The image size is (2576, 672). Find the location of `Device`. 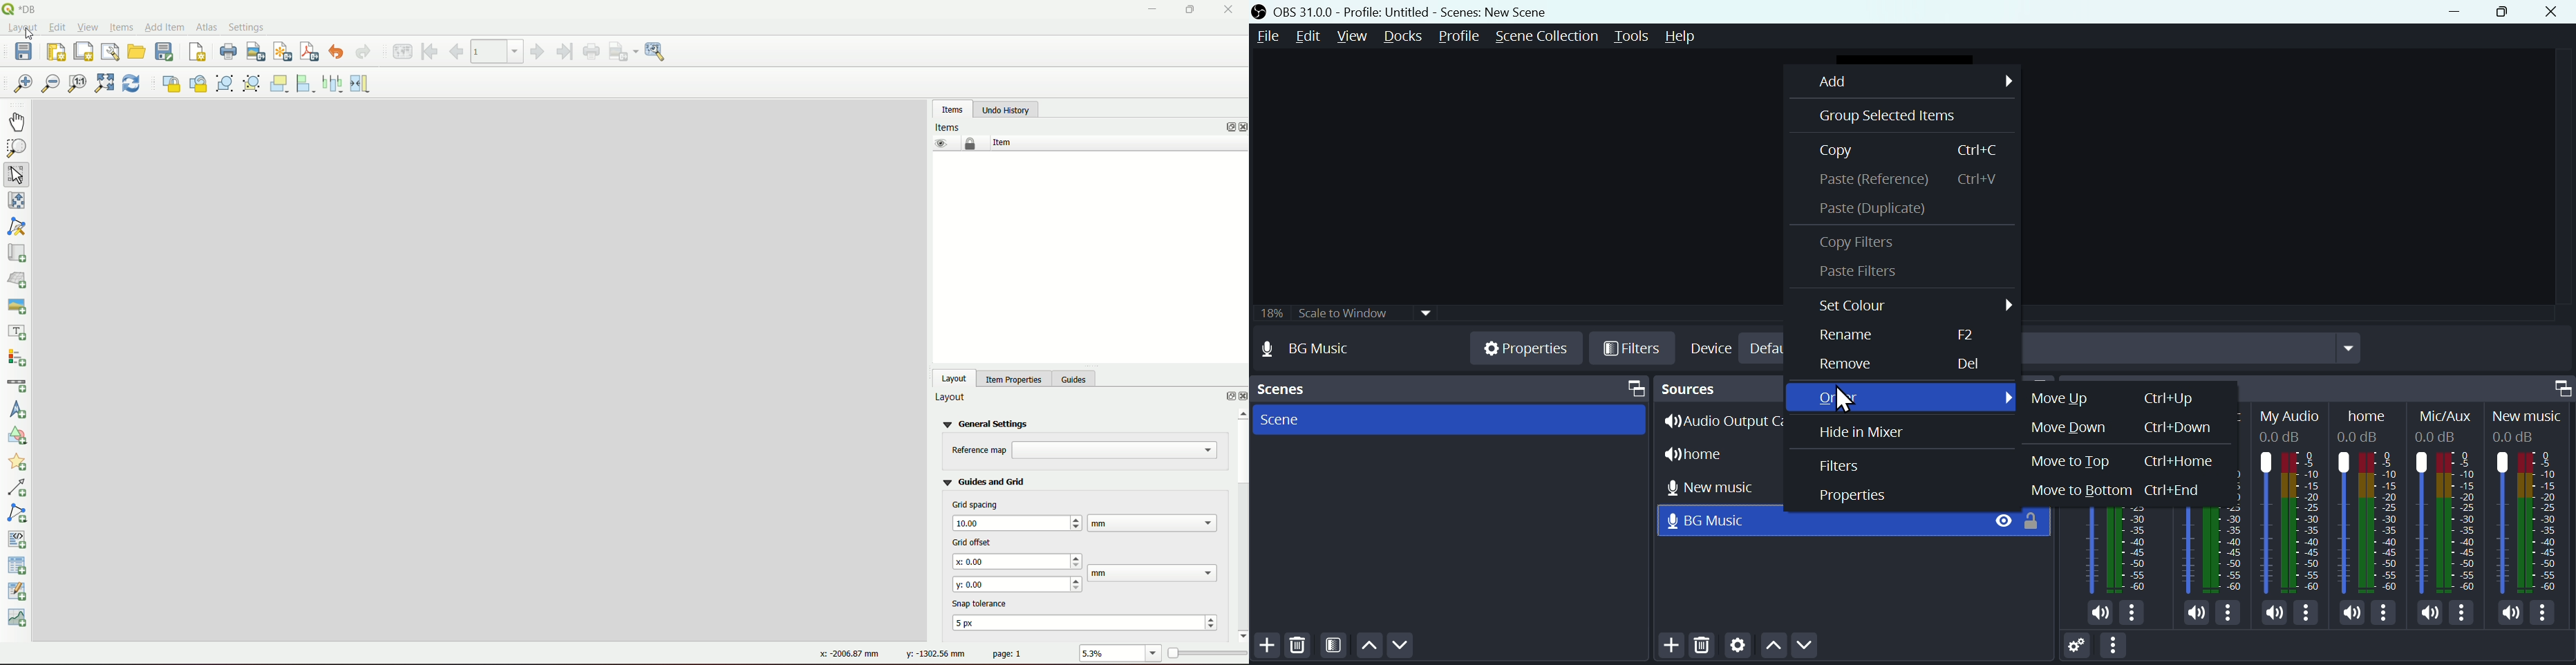

Device is located at coordinates (1712, 347).